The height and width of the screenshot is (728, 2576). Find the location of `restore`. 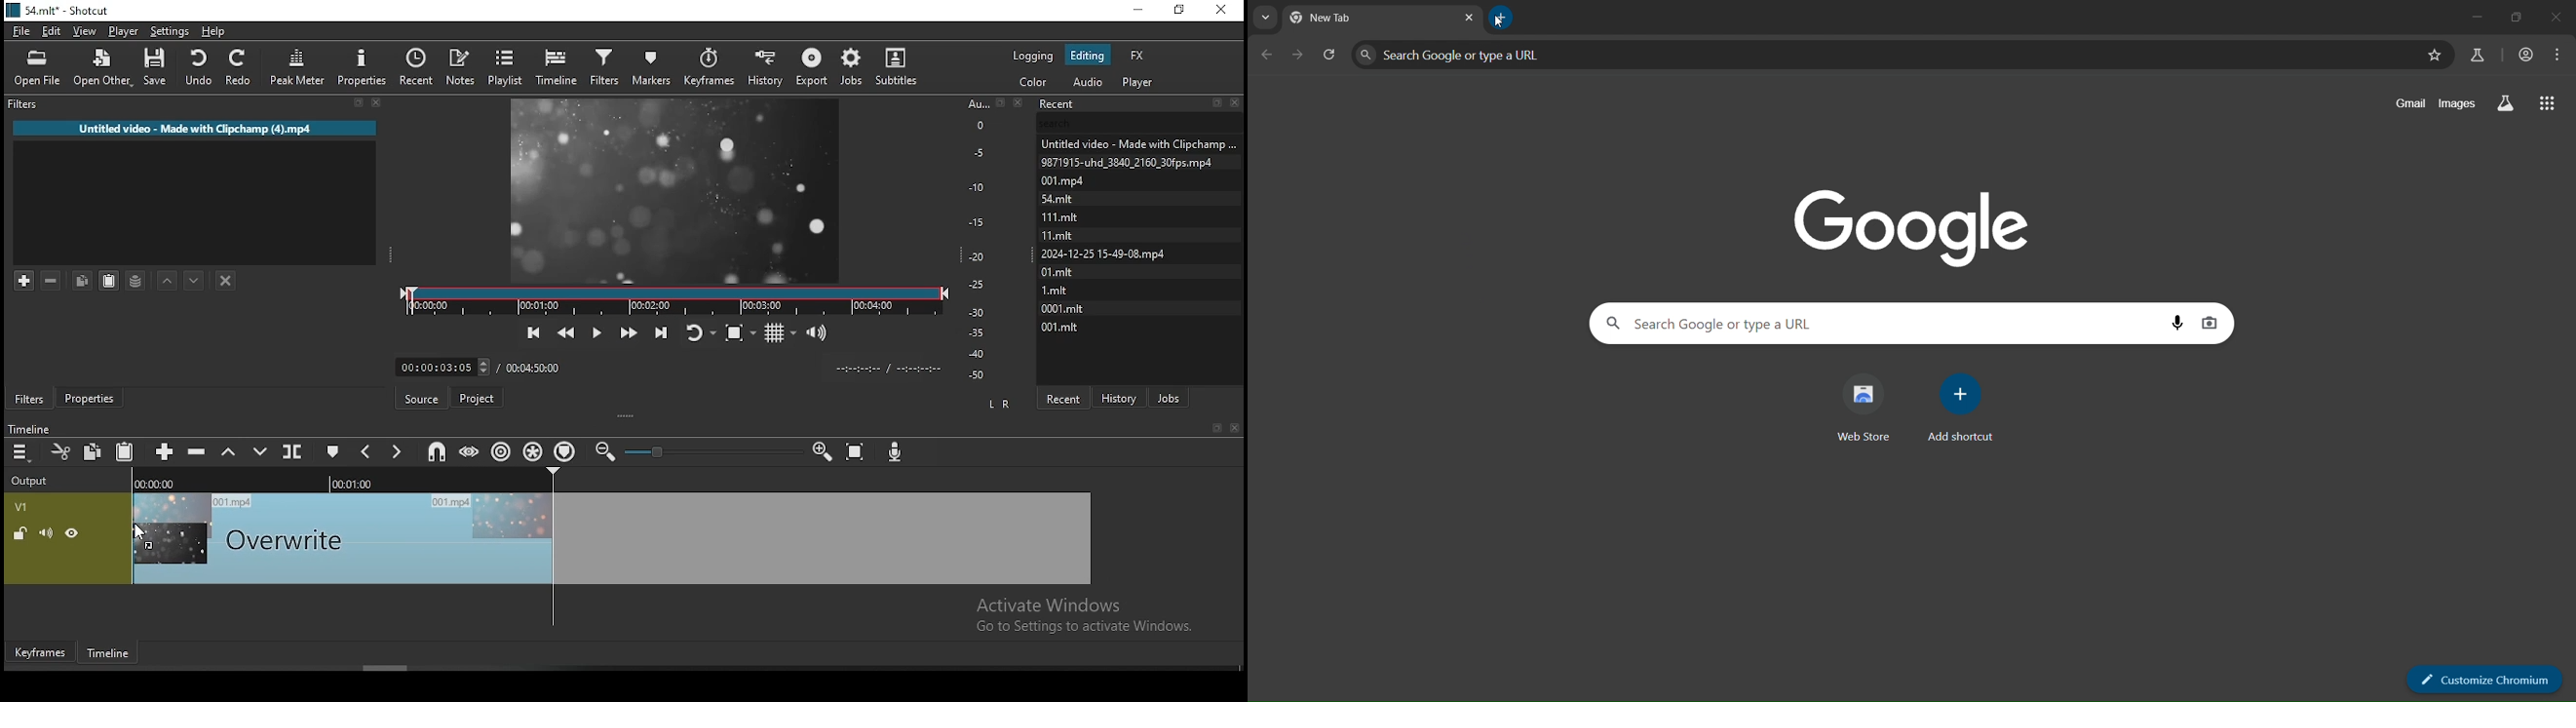

restore is located at coordinates (2517, 19).